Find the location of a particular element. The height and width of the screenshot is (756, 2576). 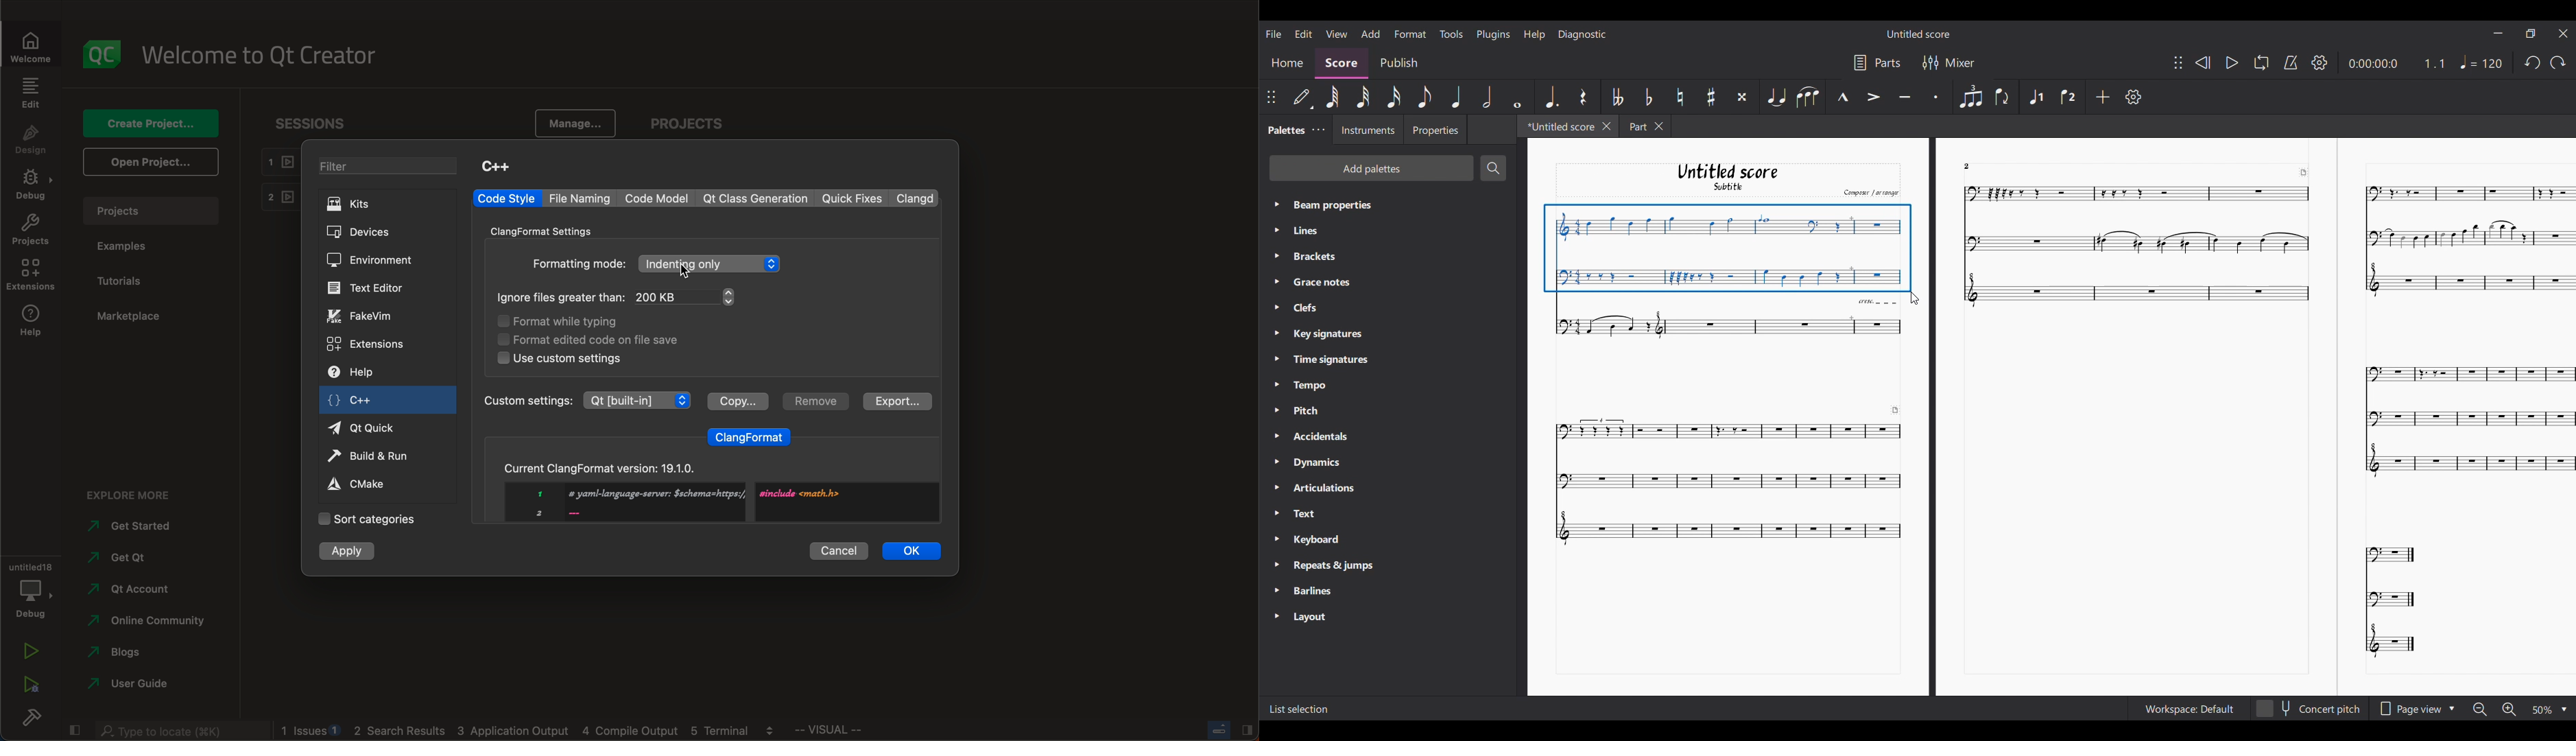

qt is located at coordinates (373, 427).